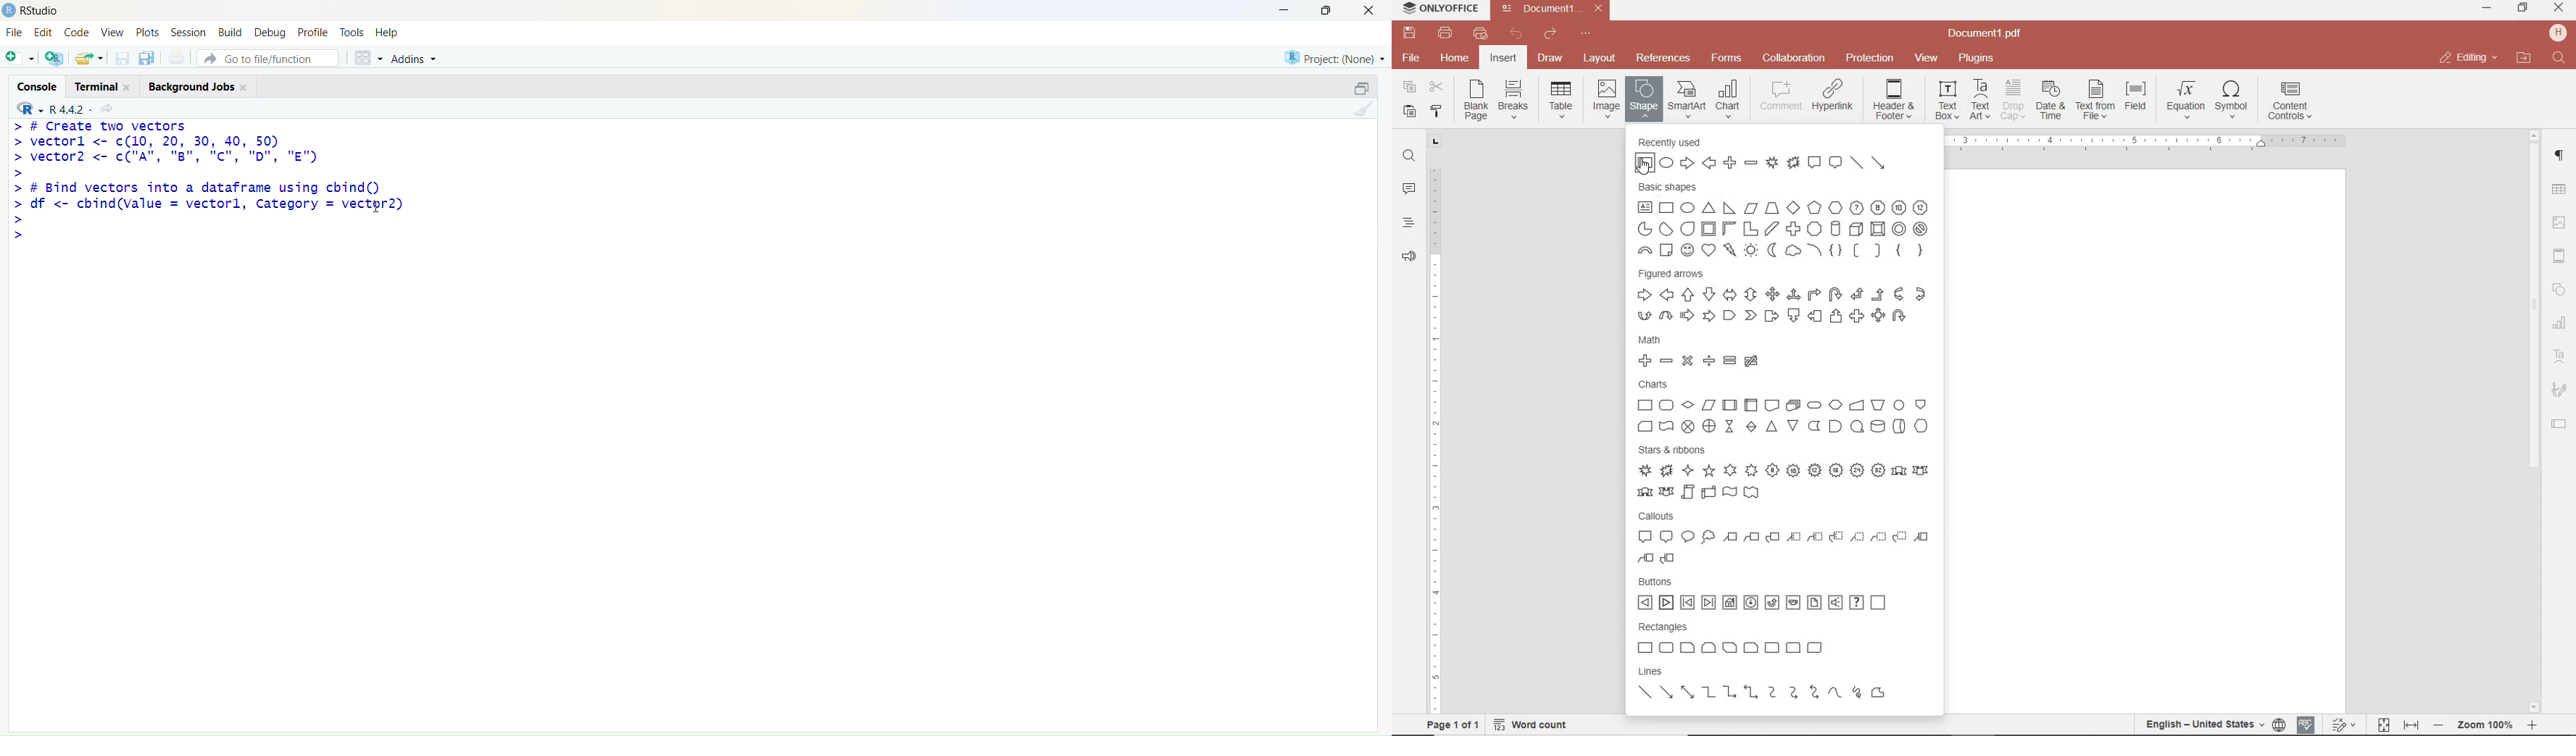 Image resolution: width=2576 pixels, height=756 pixels. What do you see at coordinates (1435, 88) in the screenshot?
I see `cut` at bounding box center [1435, 88].